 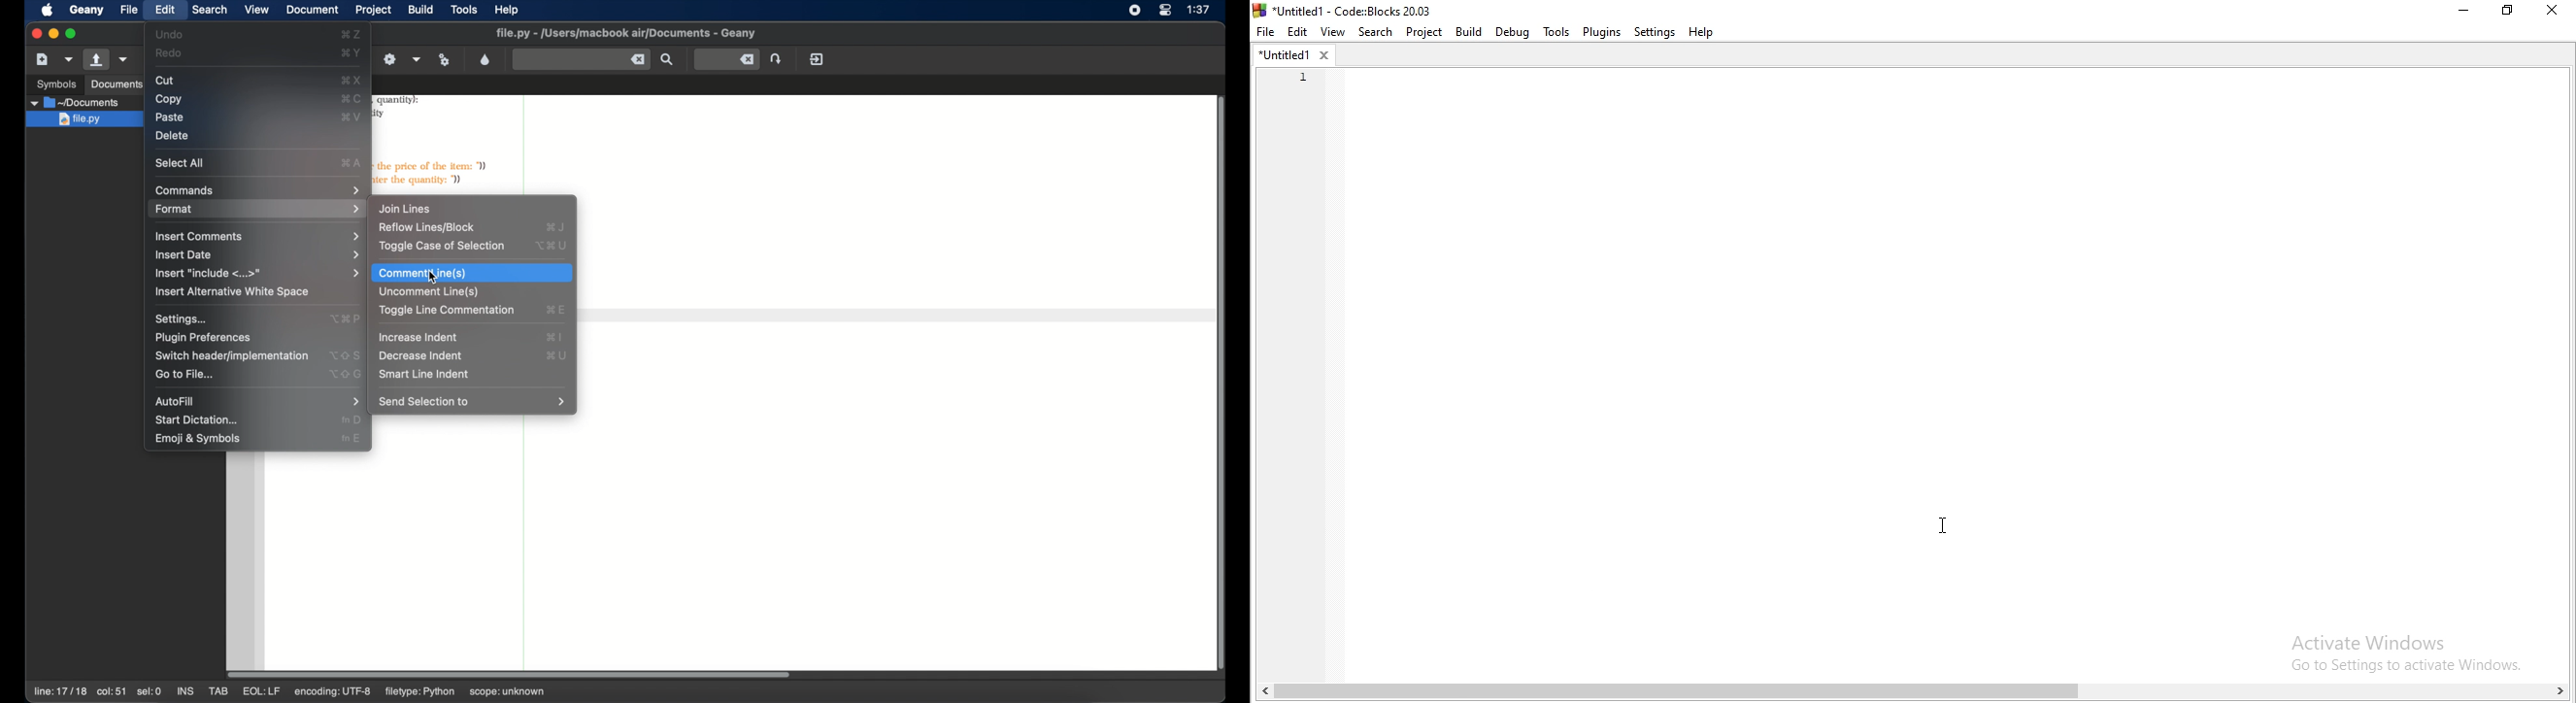 What do you see at coordinates (1601, 30) in the screenshot?
I see `Plugins ` at bounding box center [1601, 30].